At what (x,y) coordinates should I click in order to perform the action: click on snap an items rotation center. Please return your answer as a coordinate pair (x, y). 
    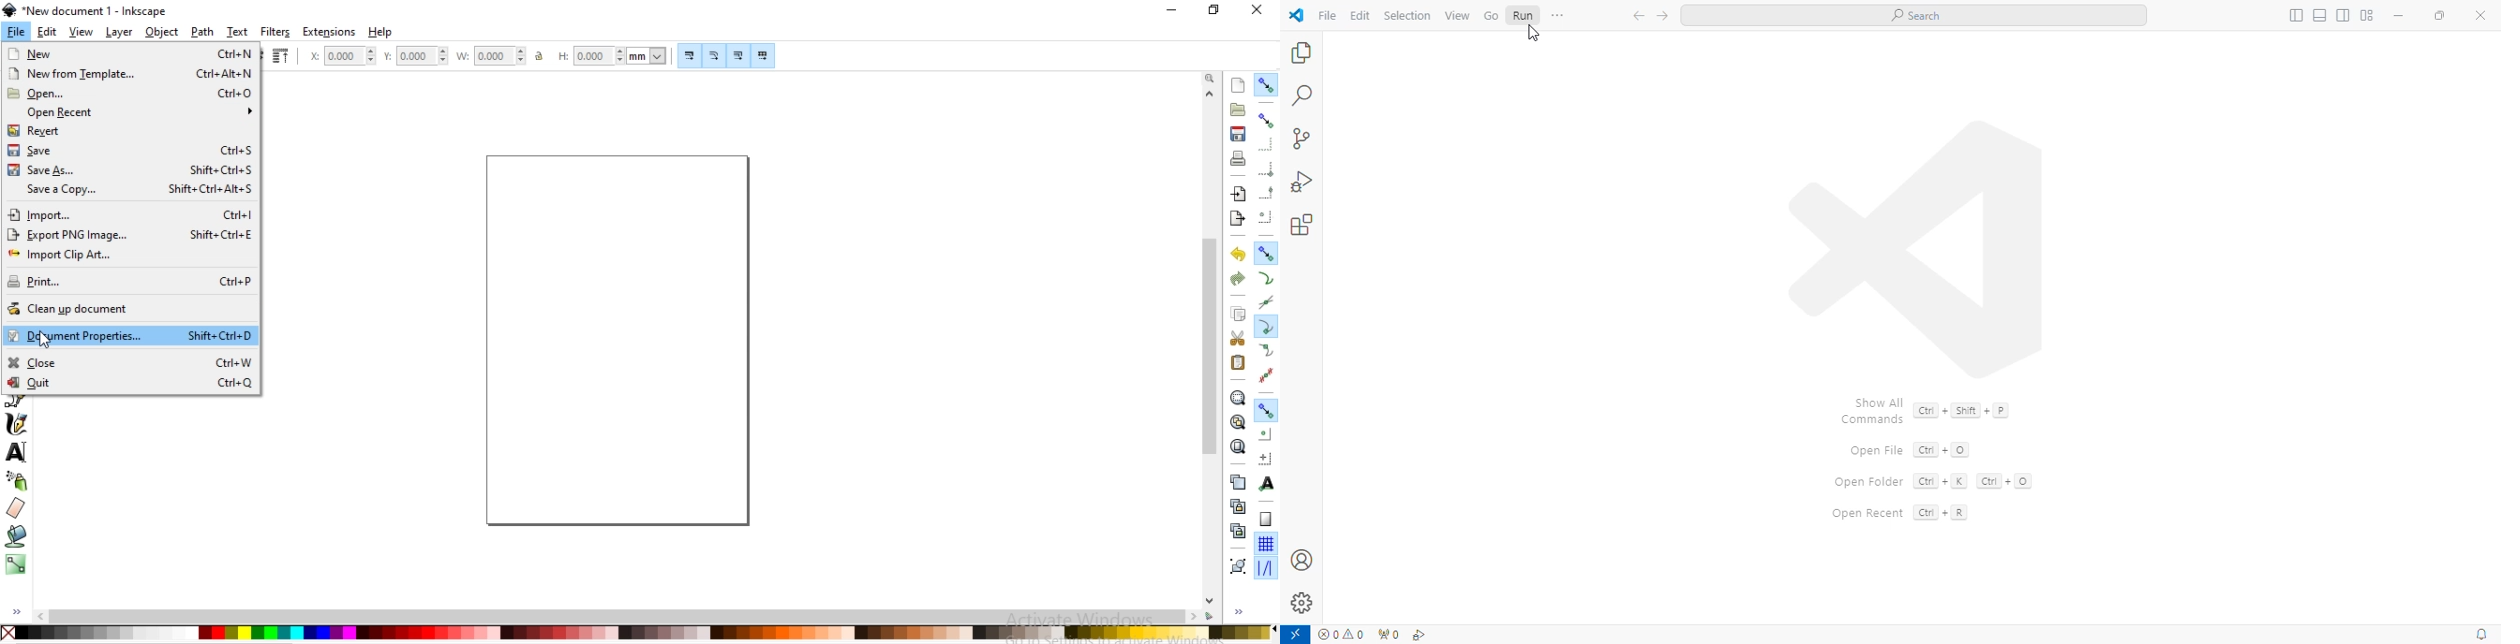
    Looking at the image, I should click on (1266, 458).